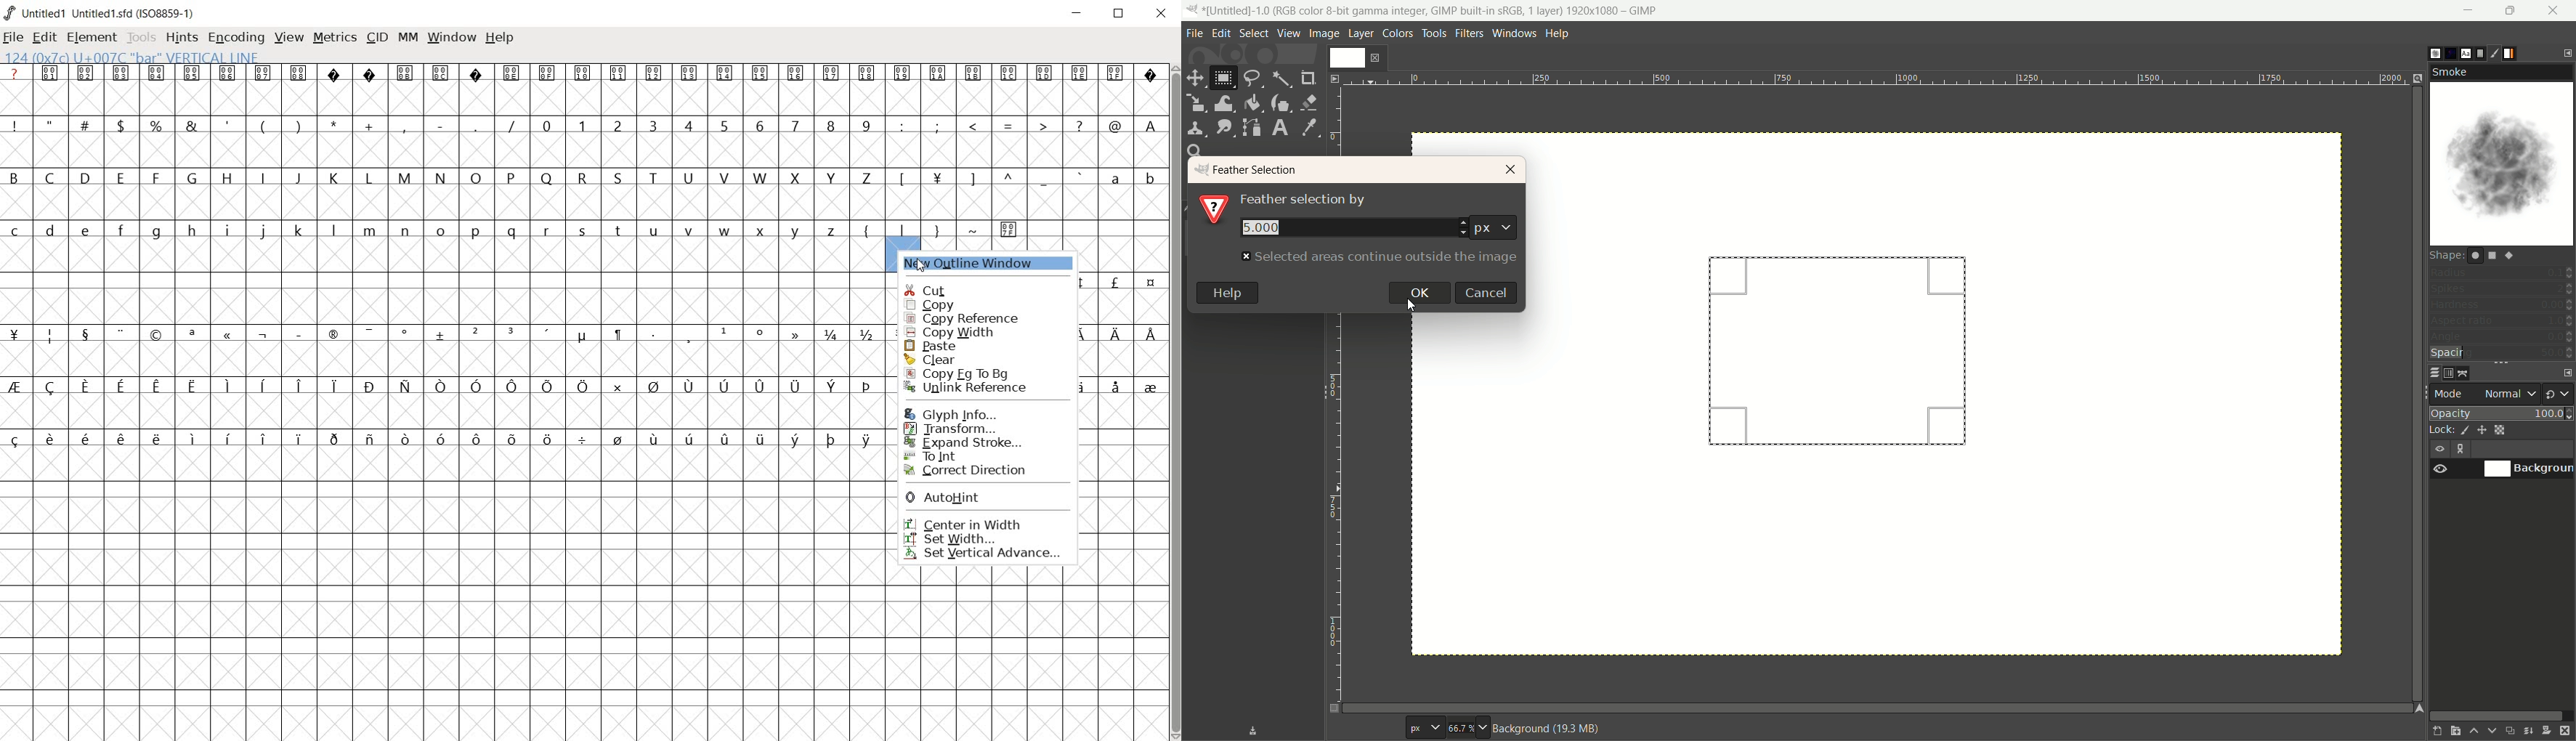  What do you see at coordinates (1556, 34) in the screenshot?
I see `help` at bounding box center [1556, 34].